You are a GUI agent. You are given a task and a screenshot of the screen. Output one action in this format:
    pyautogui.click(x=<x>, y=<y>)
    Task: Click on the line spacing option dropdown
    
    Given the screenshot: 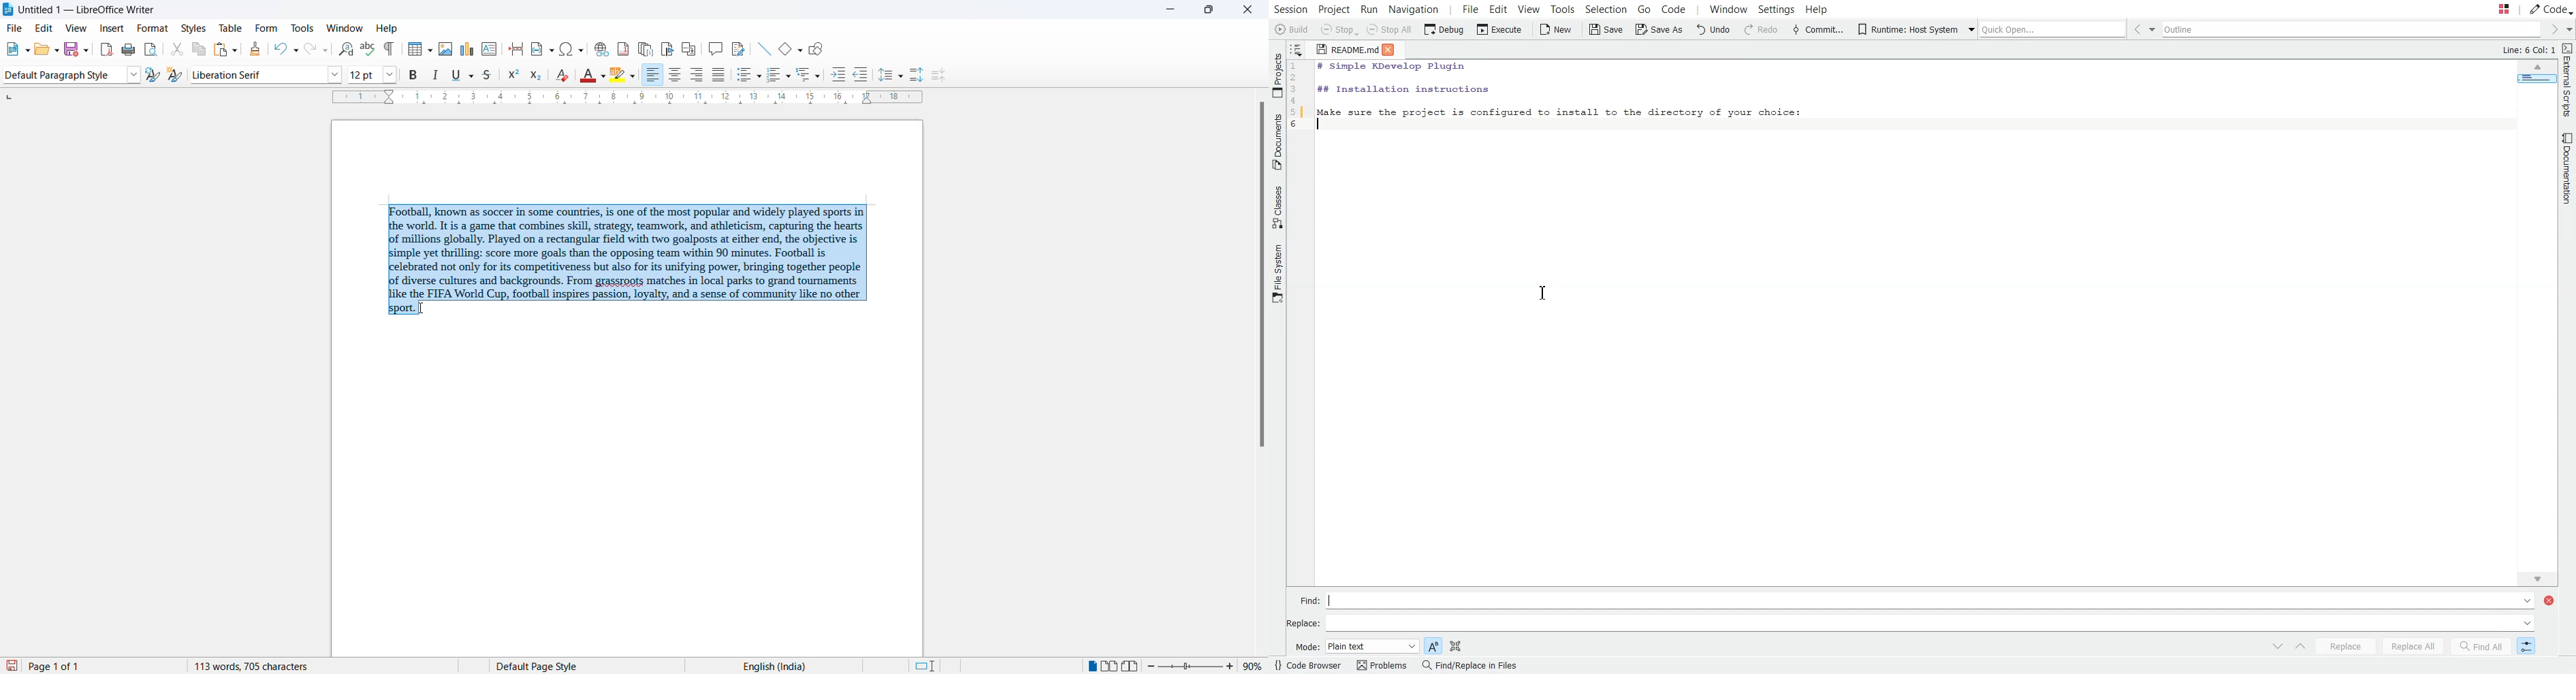 What is the action you would take?
    pyautogui.click(x=901, y=75)
    